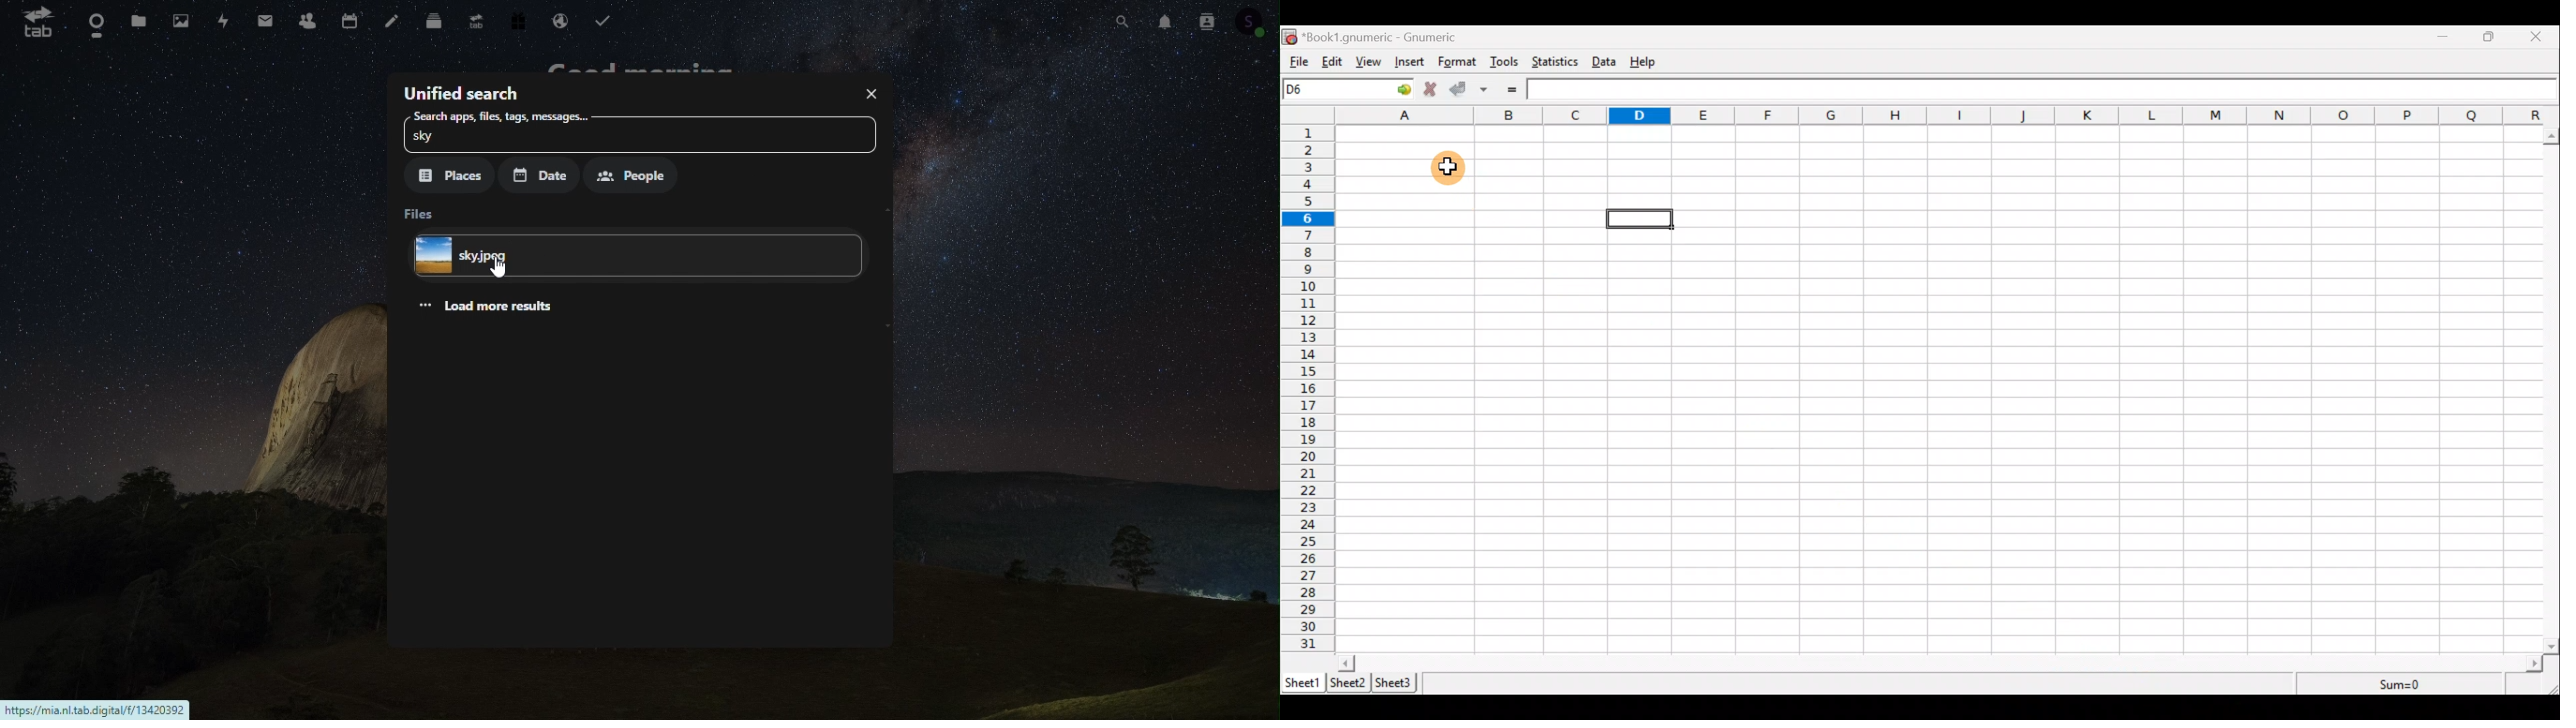 This screenshot has height=728, width=2576. Describe the element at coordinates (1289, 37) in the screenshot. I see `icon` at that location.